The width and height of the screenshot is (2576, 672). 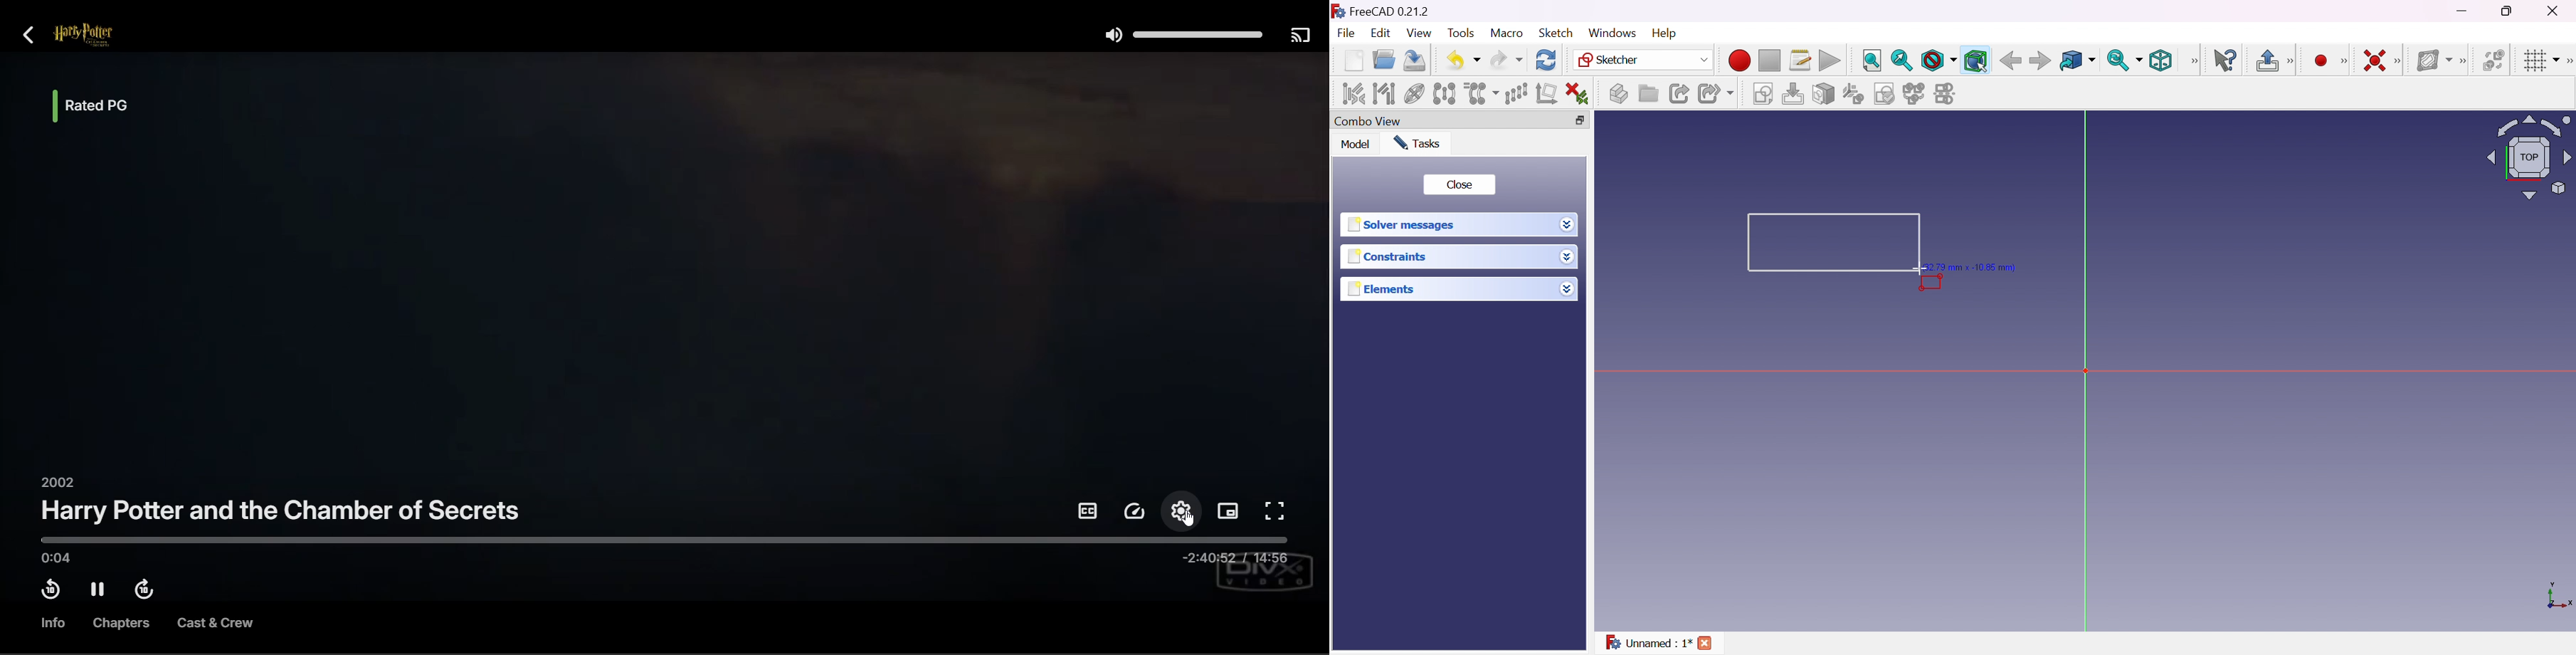 What do you see at coordinates (2555, 12) in the screenshot?
I see `Close` at bounding box center [2555, 12].